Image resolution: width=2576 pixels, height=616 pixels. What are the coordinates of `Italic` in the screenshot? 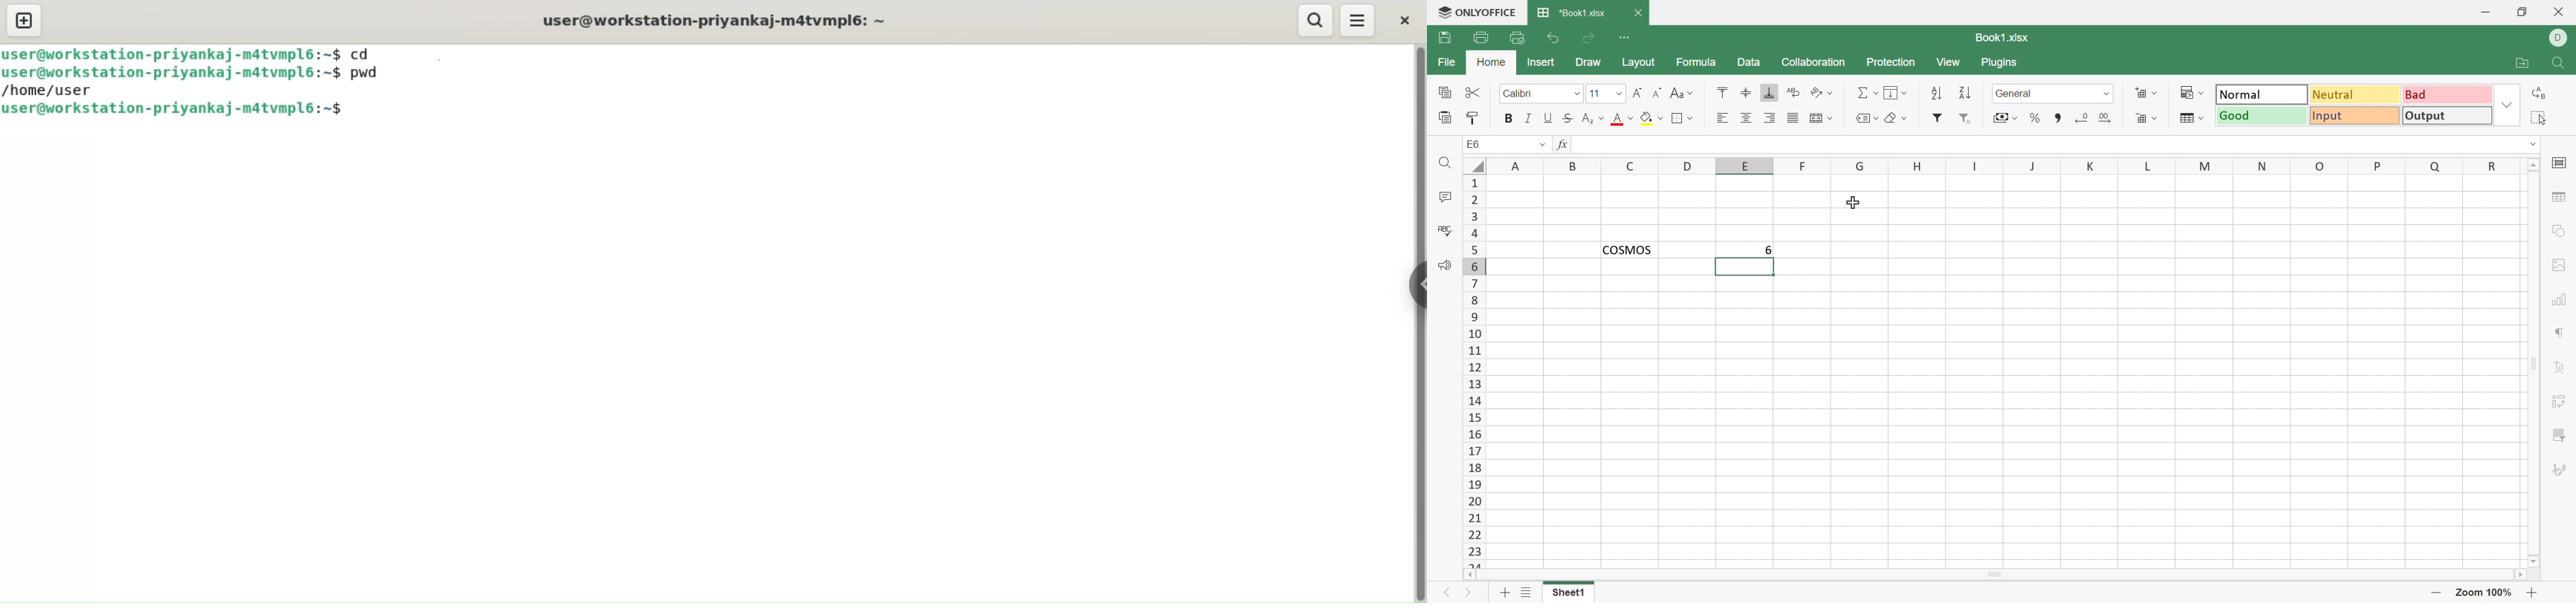 It's located at (1528, 118).